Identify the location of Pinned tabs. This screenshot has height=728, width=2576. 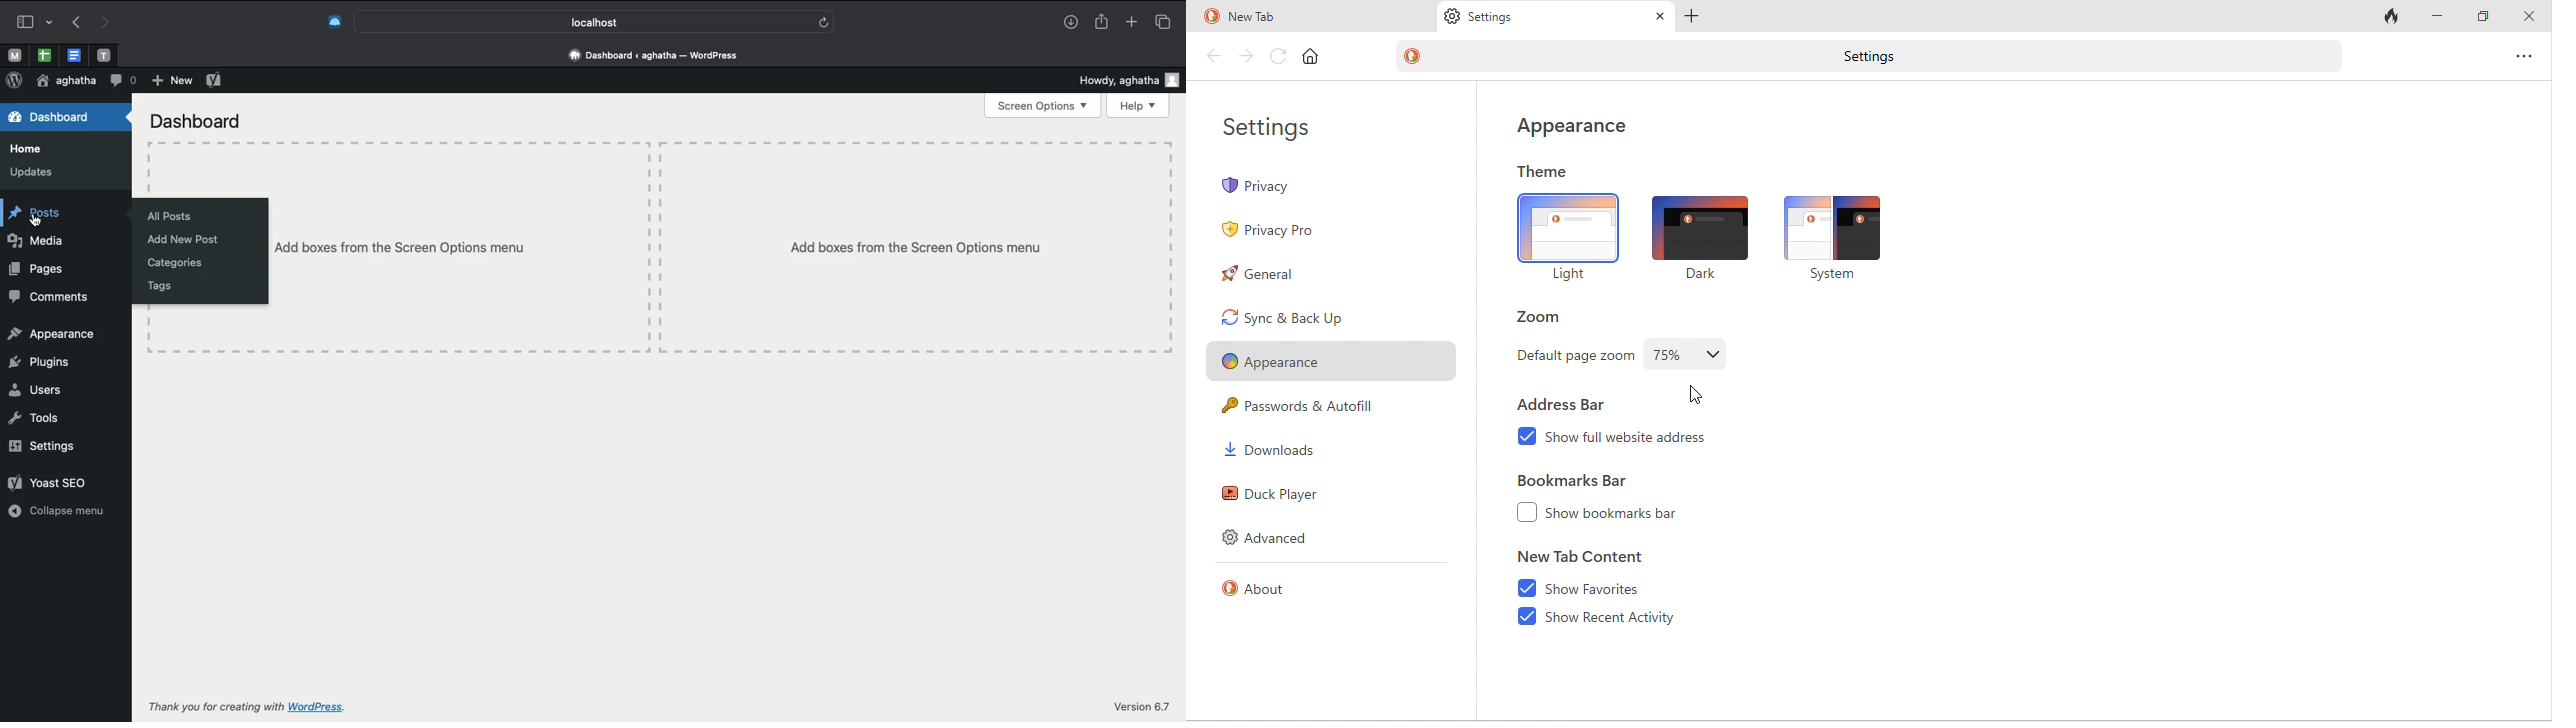
(102, 55).